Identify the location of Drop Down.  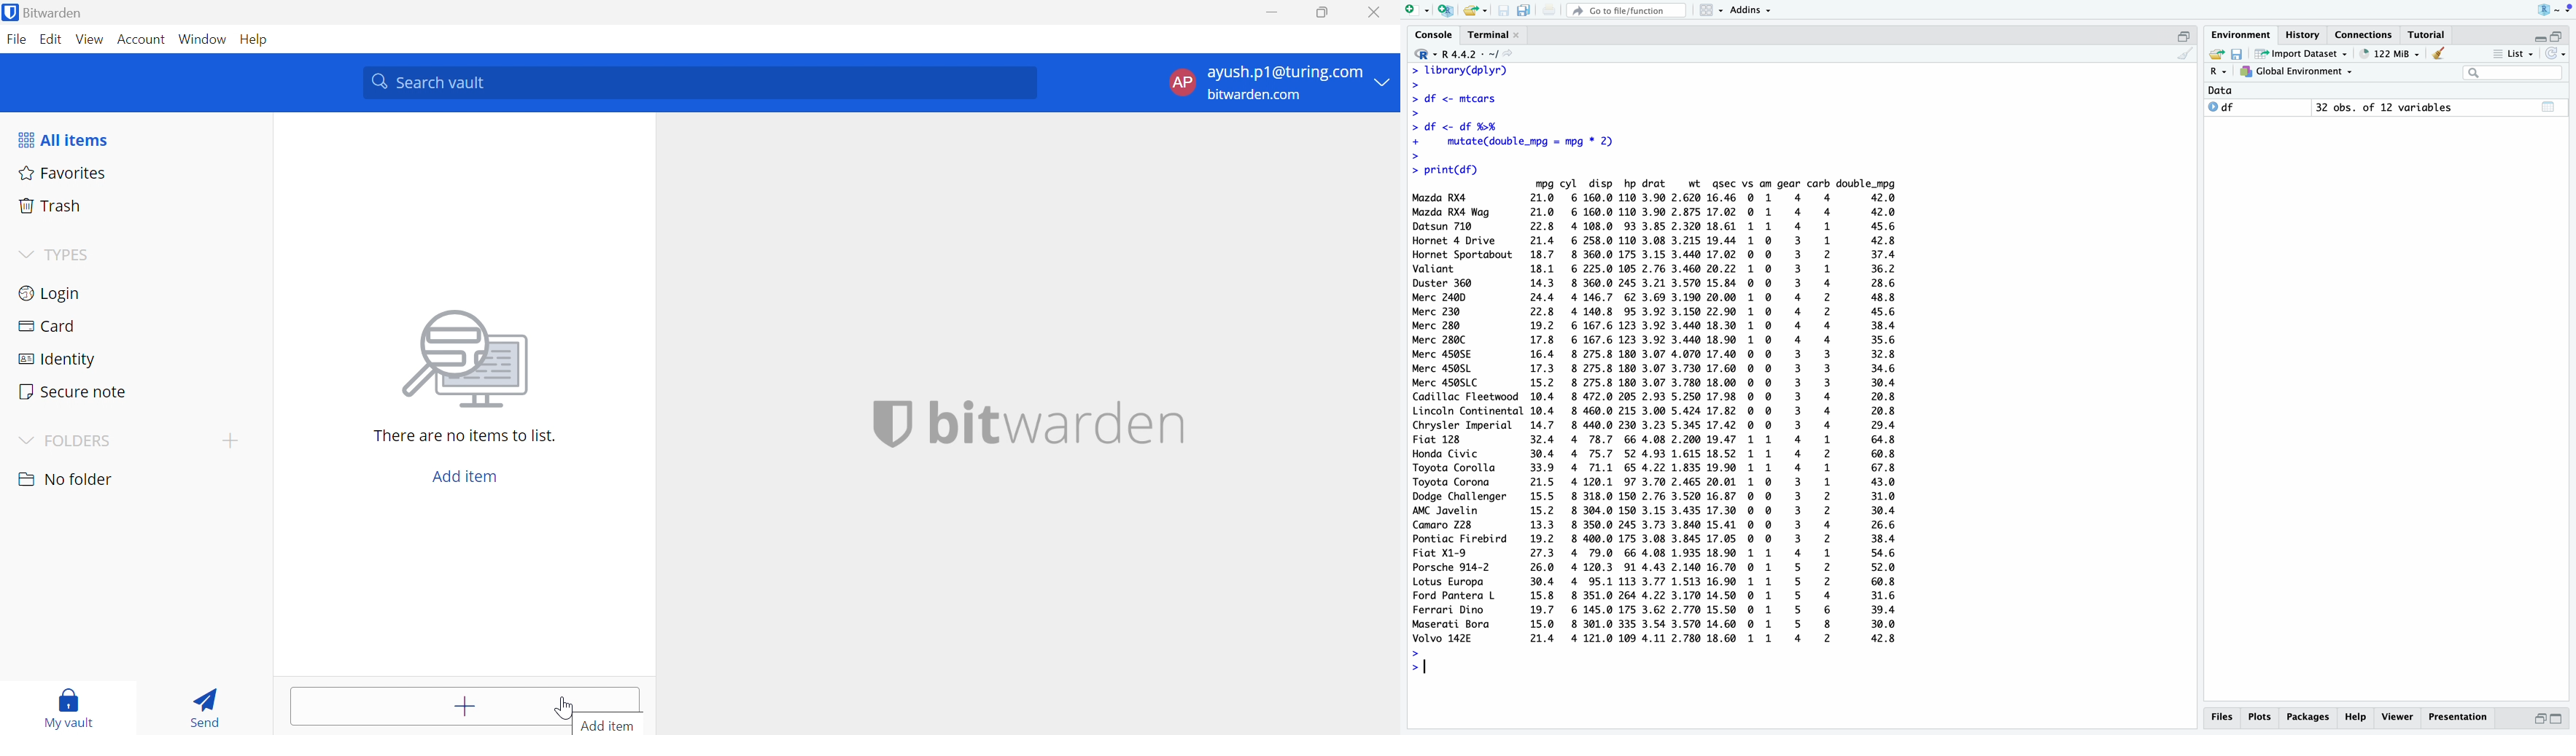
(1386, 81).